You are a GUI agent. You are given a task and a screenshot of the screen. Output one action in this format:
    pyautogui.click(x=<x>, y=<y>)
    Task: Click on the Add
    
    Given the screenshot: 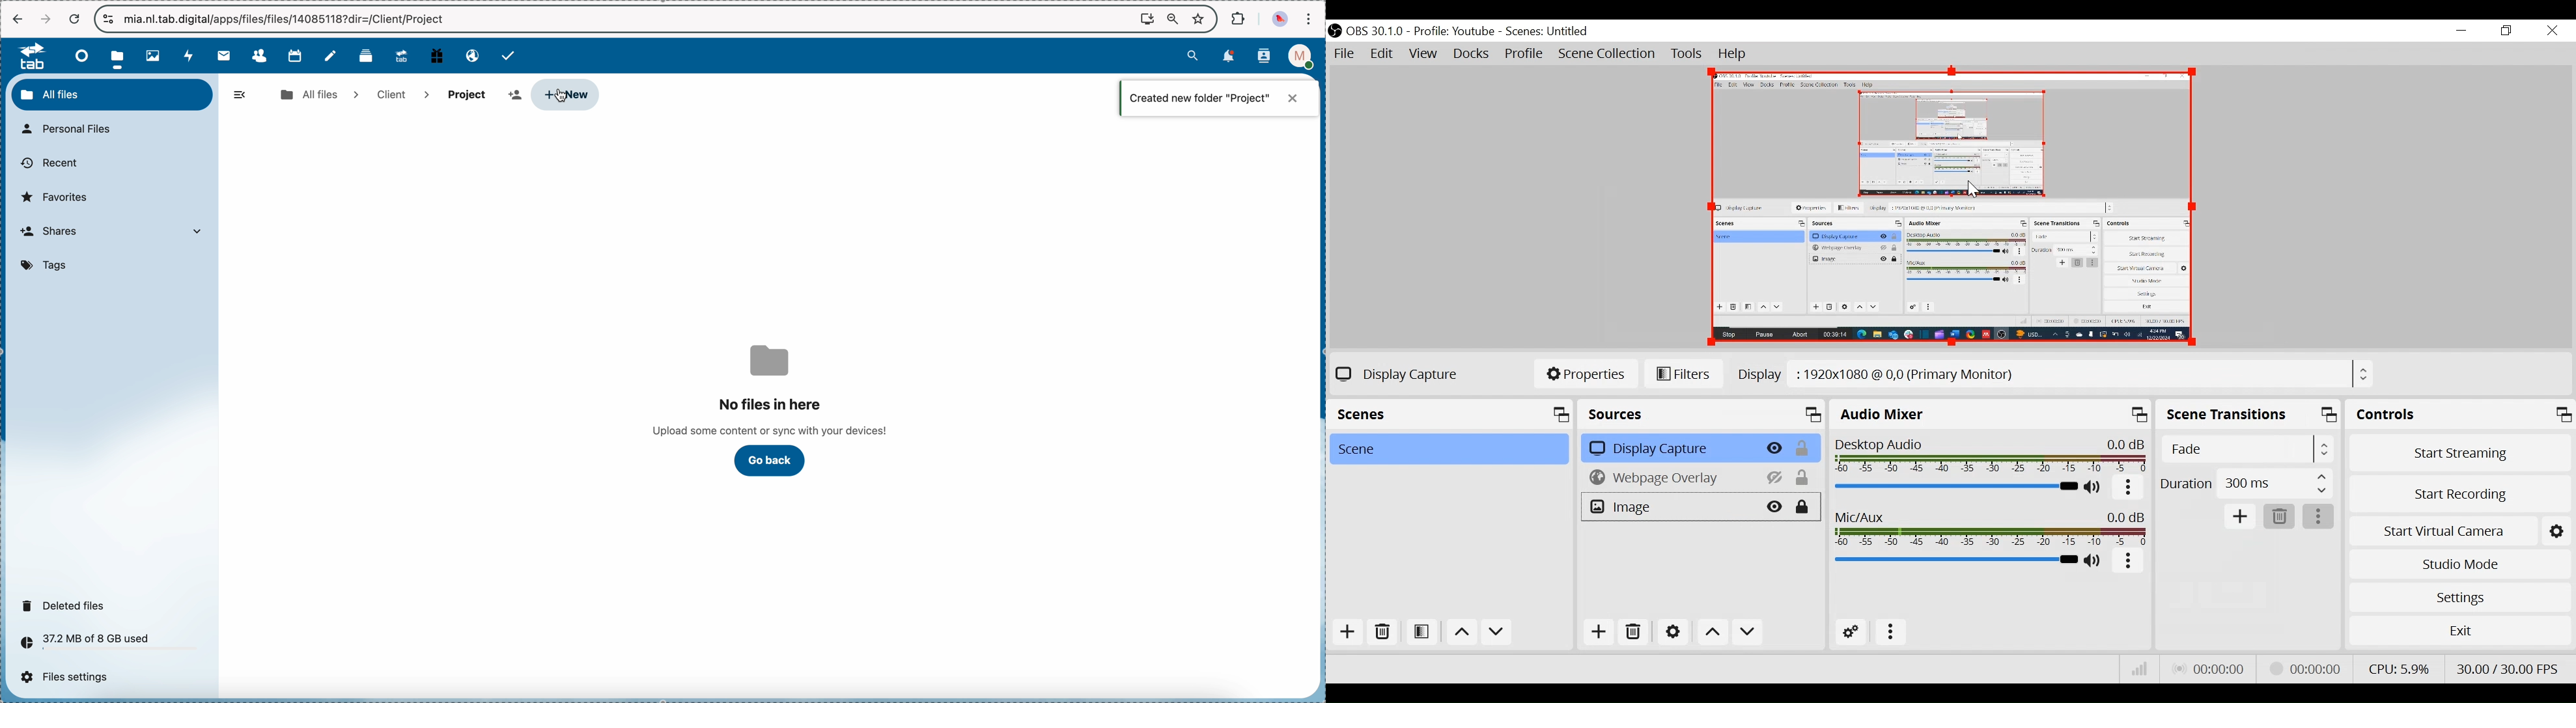 What is the action you would take?
    pyautogui.click(x=1349, y=633)
    